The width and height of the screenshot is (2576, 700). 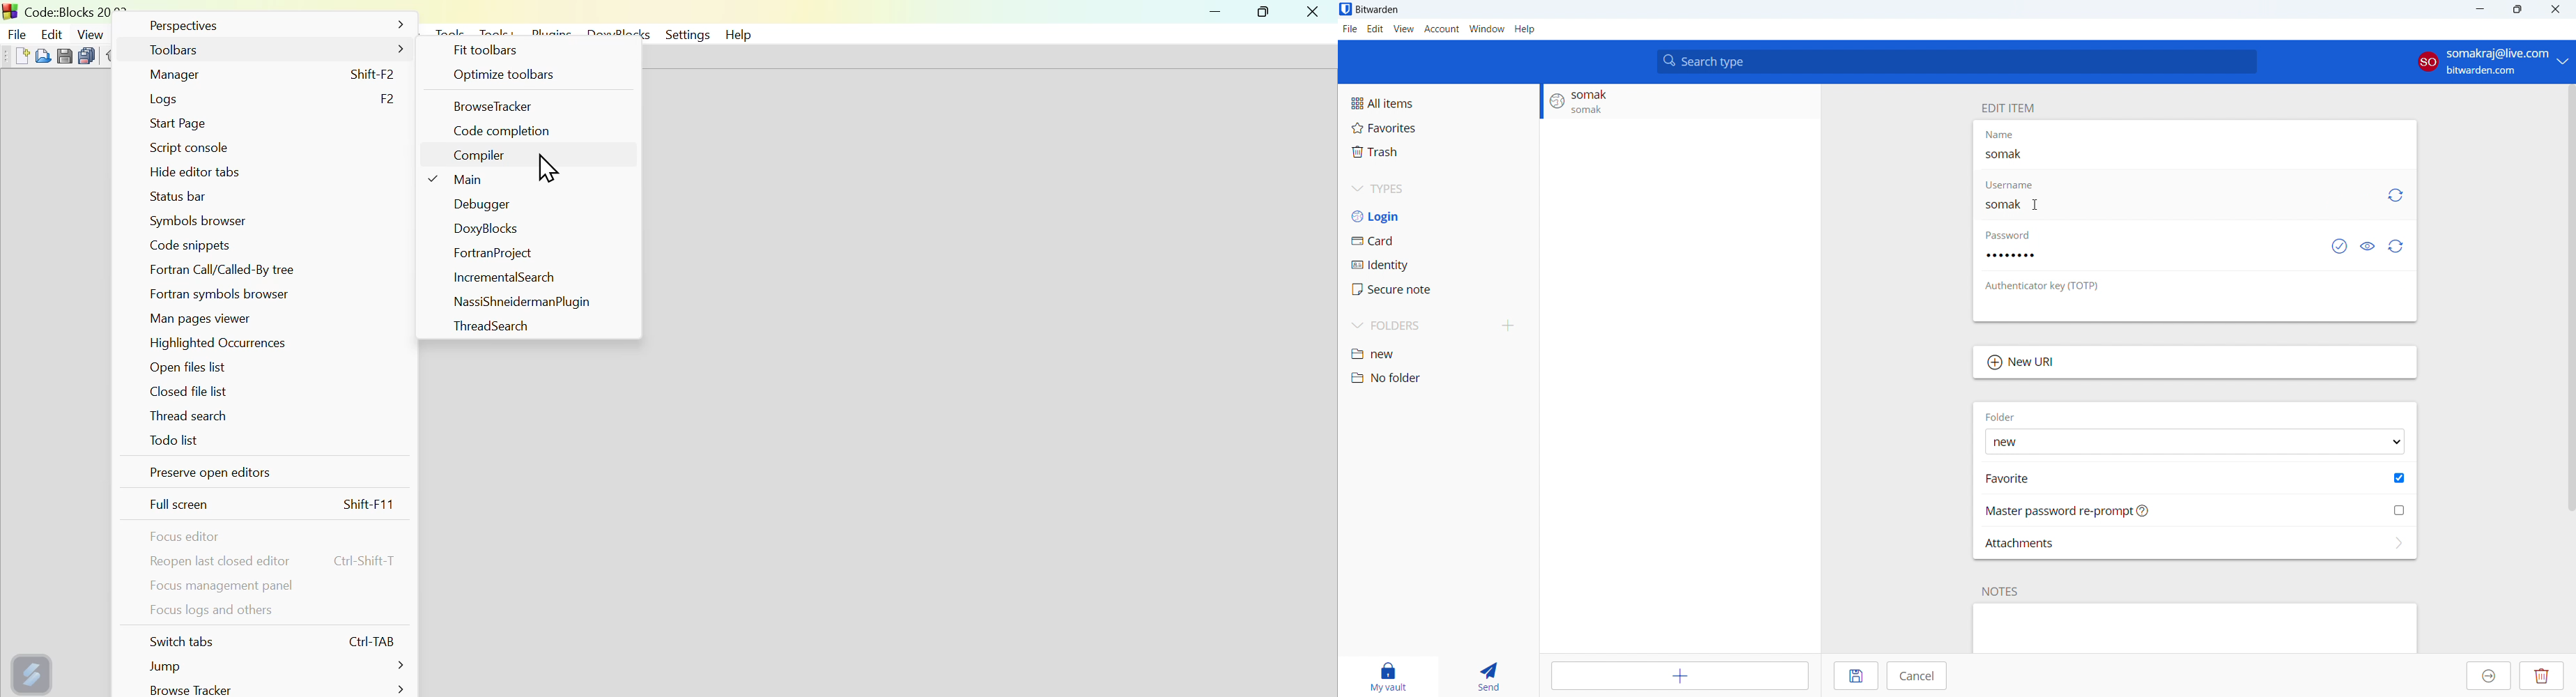 I want to click on new, so click(x=1438, y=353).